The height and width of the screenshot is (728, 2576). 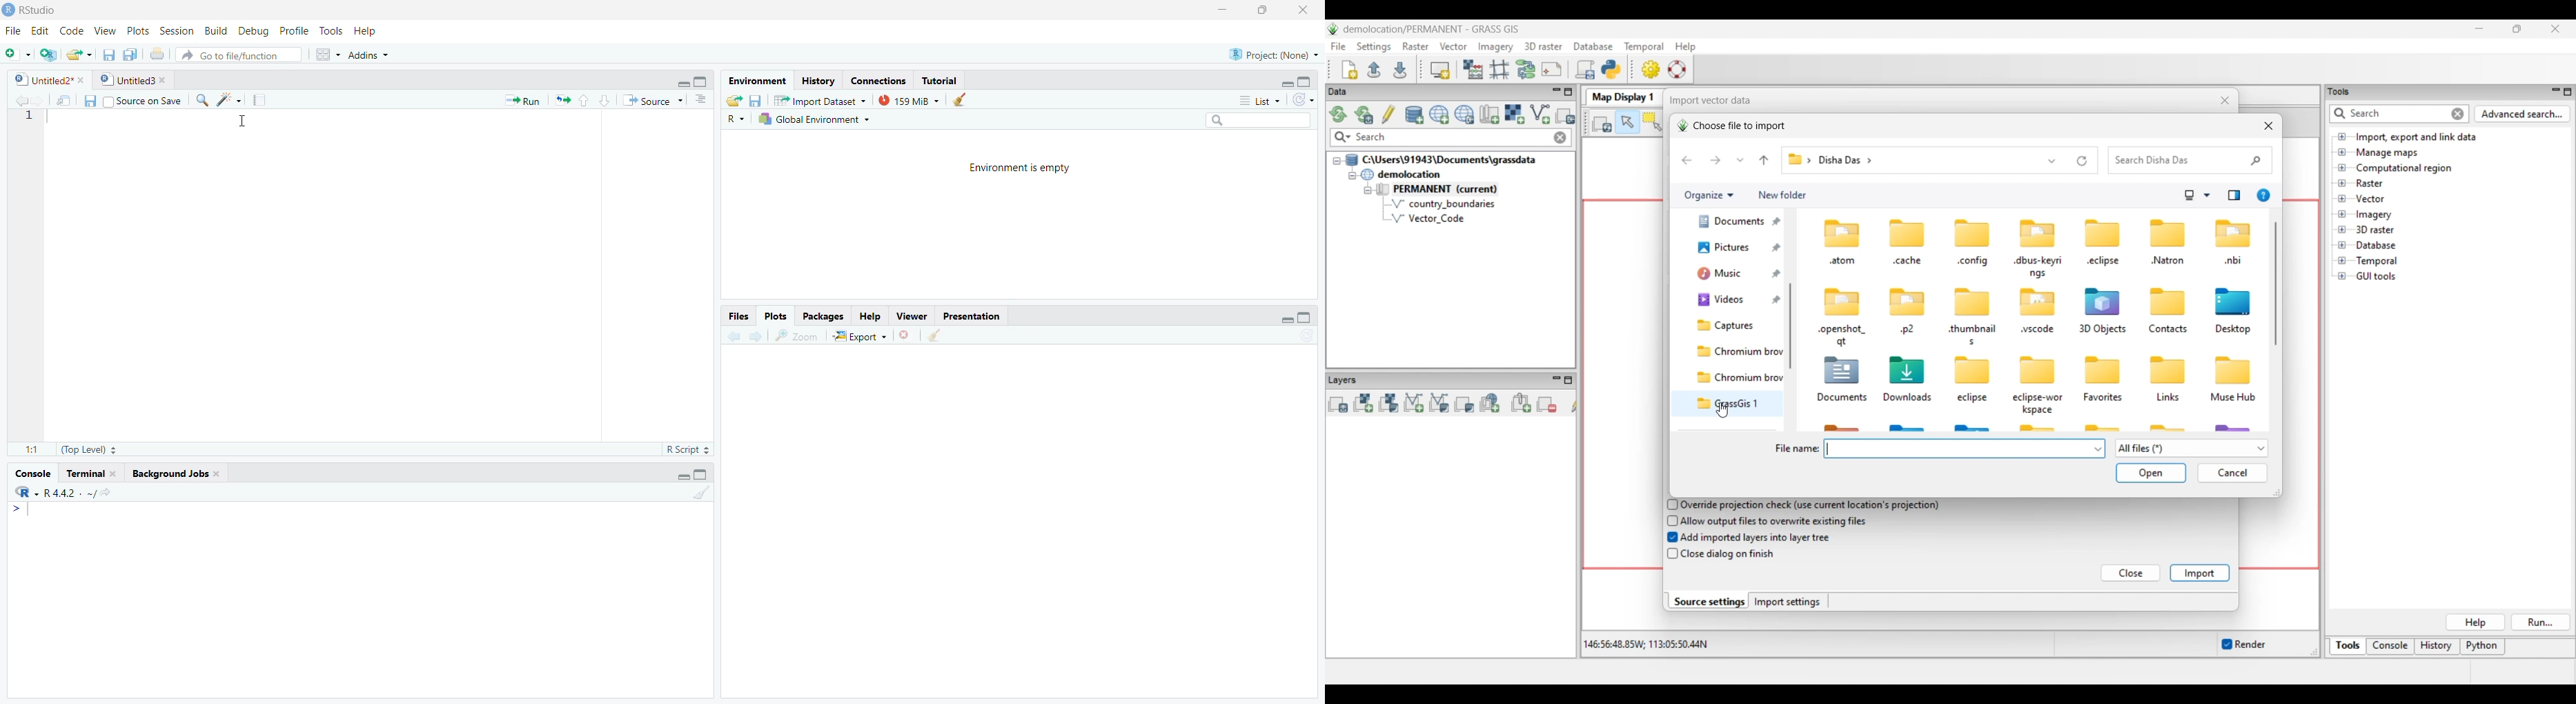 I want to click on 159 MiB , so click(x=907, y=100).